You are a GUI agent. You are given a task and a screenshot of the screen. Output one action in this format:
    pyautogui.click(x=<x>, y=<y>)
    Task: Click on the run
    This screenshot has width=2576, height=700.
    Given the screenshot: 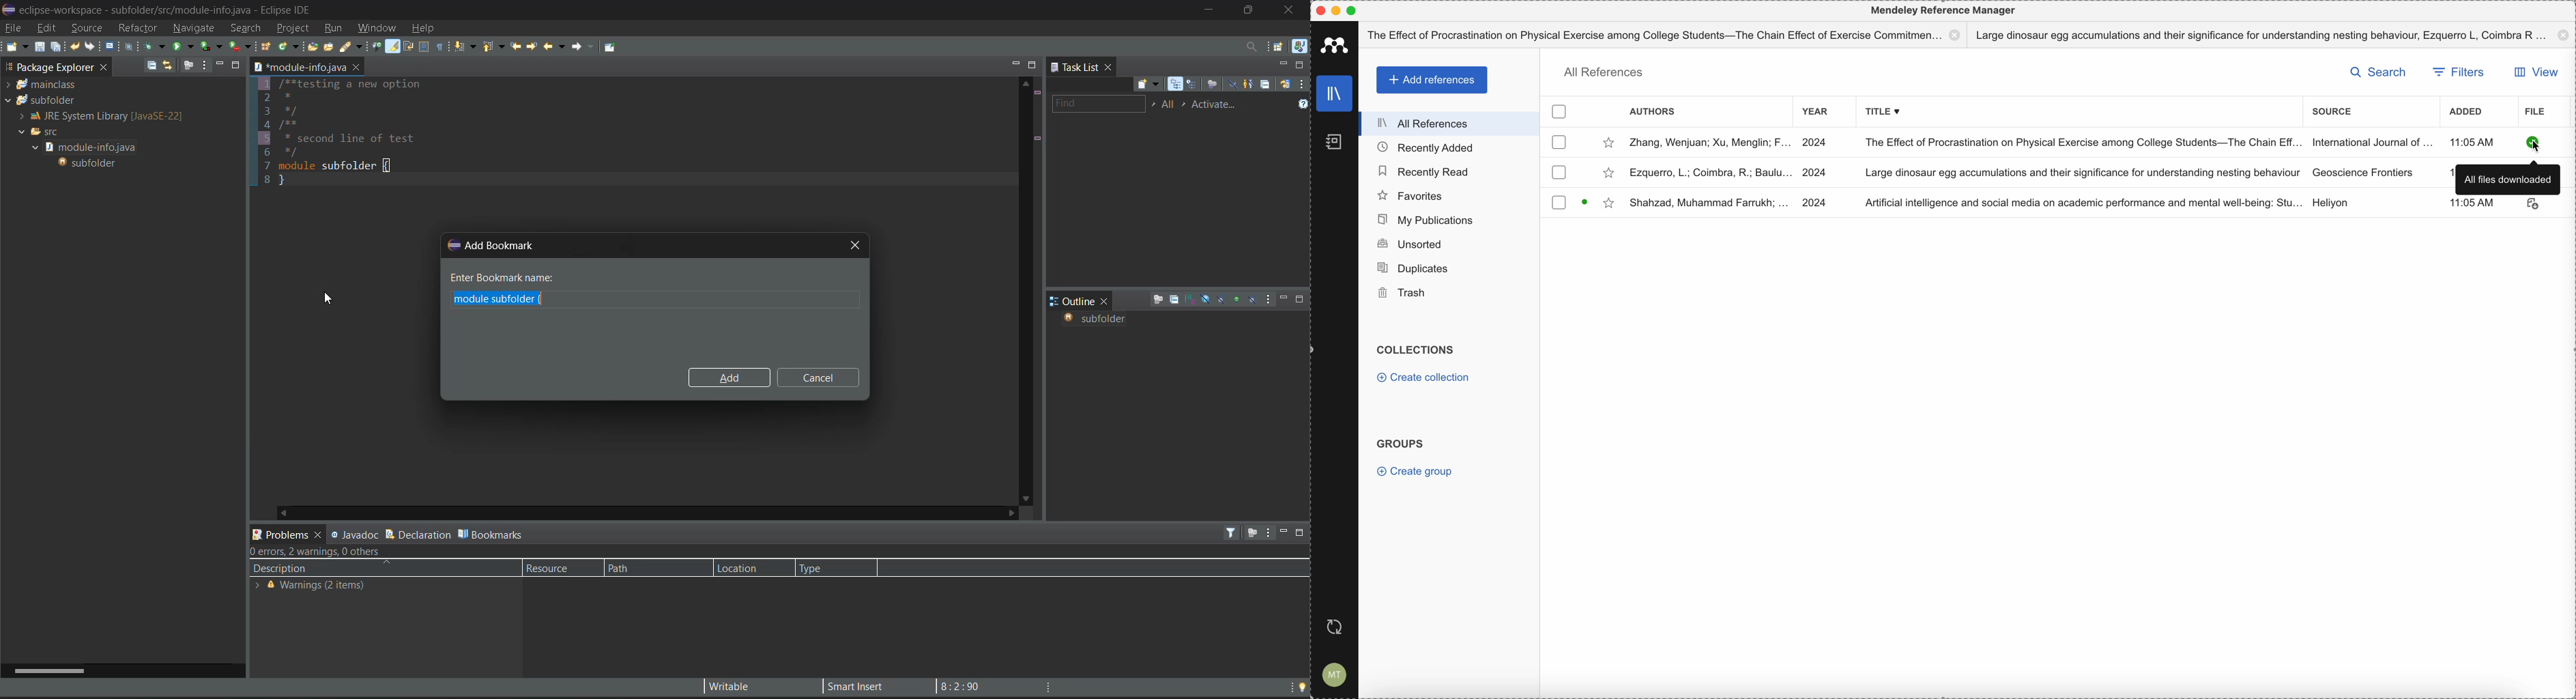 What is the action you would take?
    pyautogui.click(x=336, y=29)
    